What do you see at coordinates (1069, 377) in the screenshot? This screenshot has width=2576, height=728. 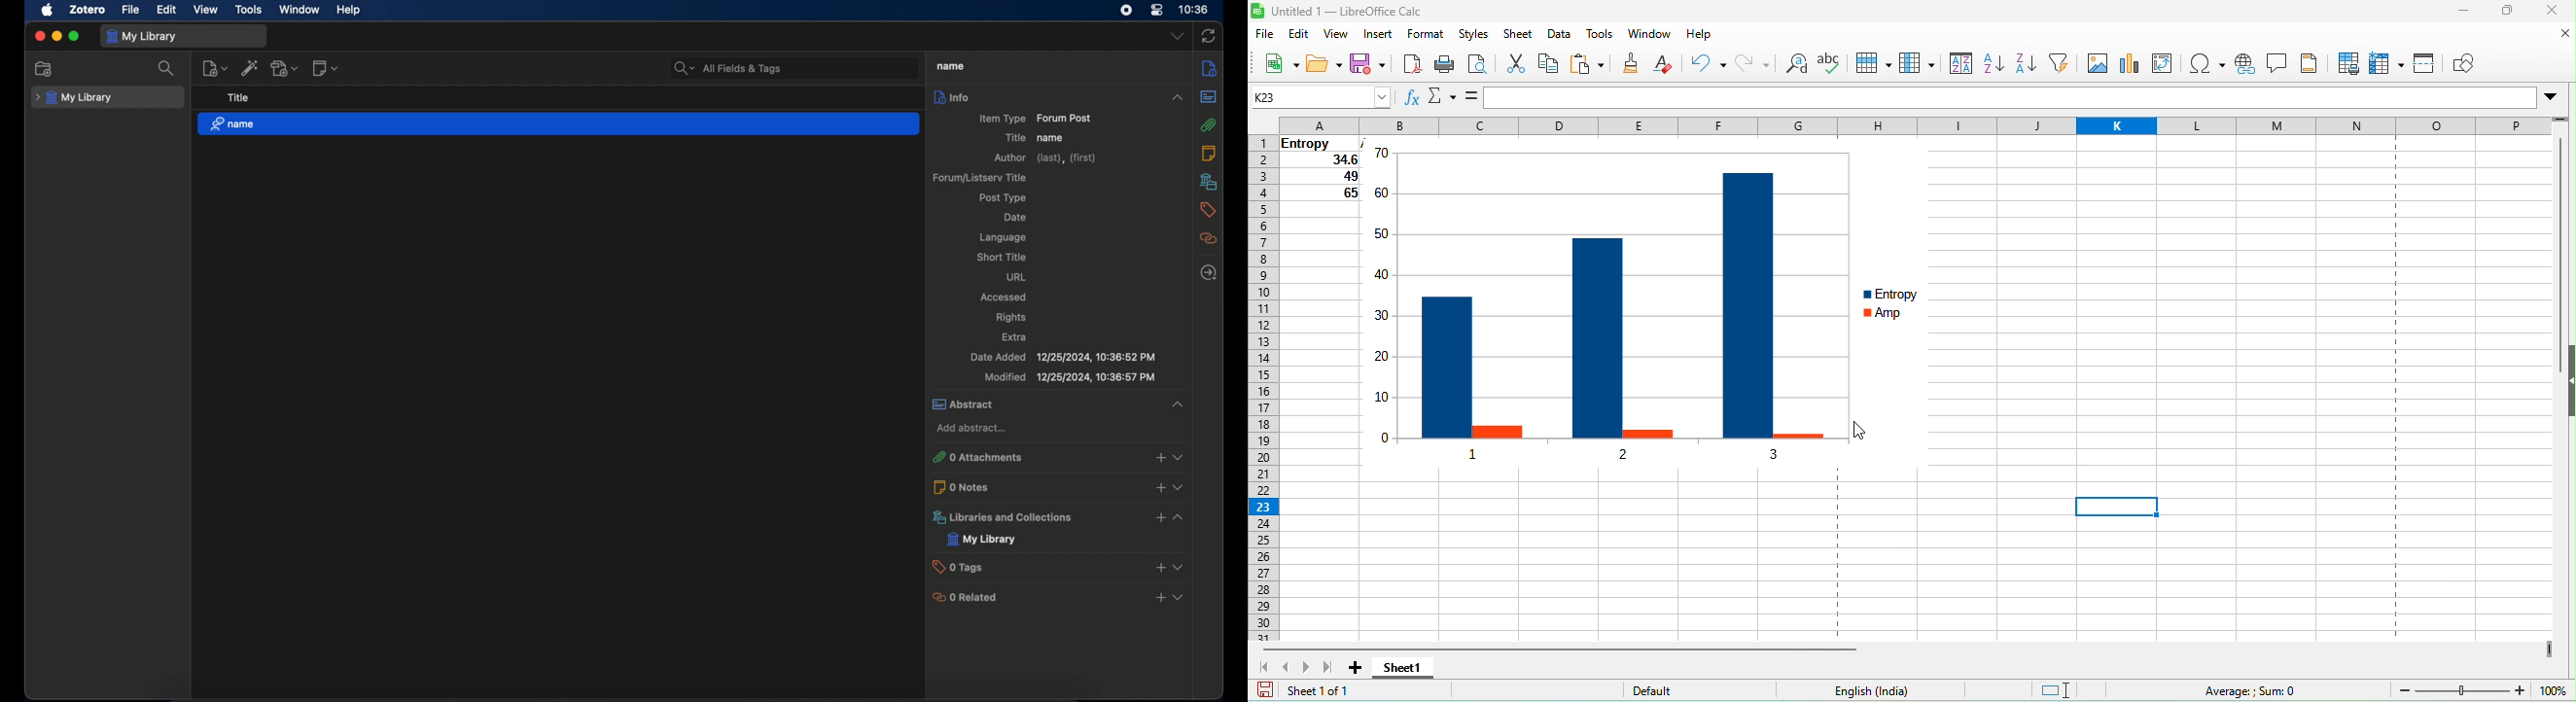 I see `modified` at bounding box center [1069, 377].